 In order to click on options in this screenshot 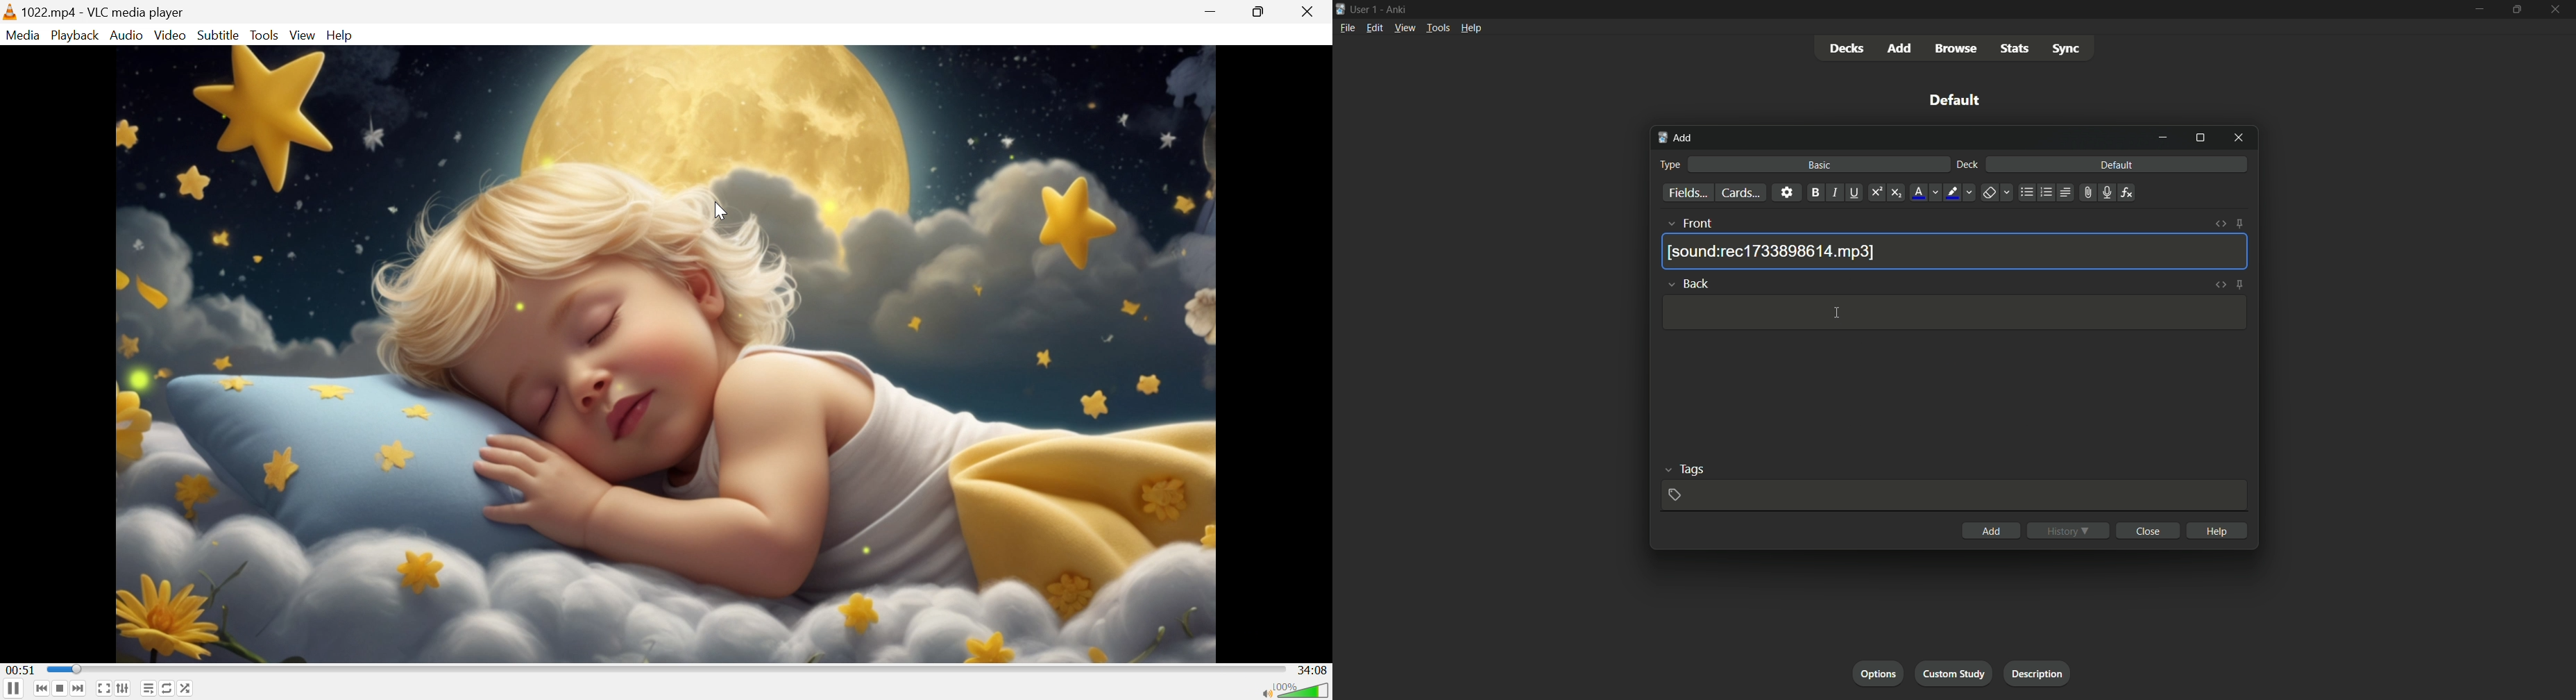, I will do `click(1879, 675)`.